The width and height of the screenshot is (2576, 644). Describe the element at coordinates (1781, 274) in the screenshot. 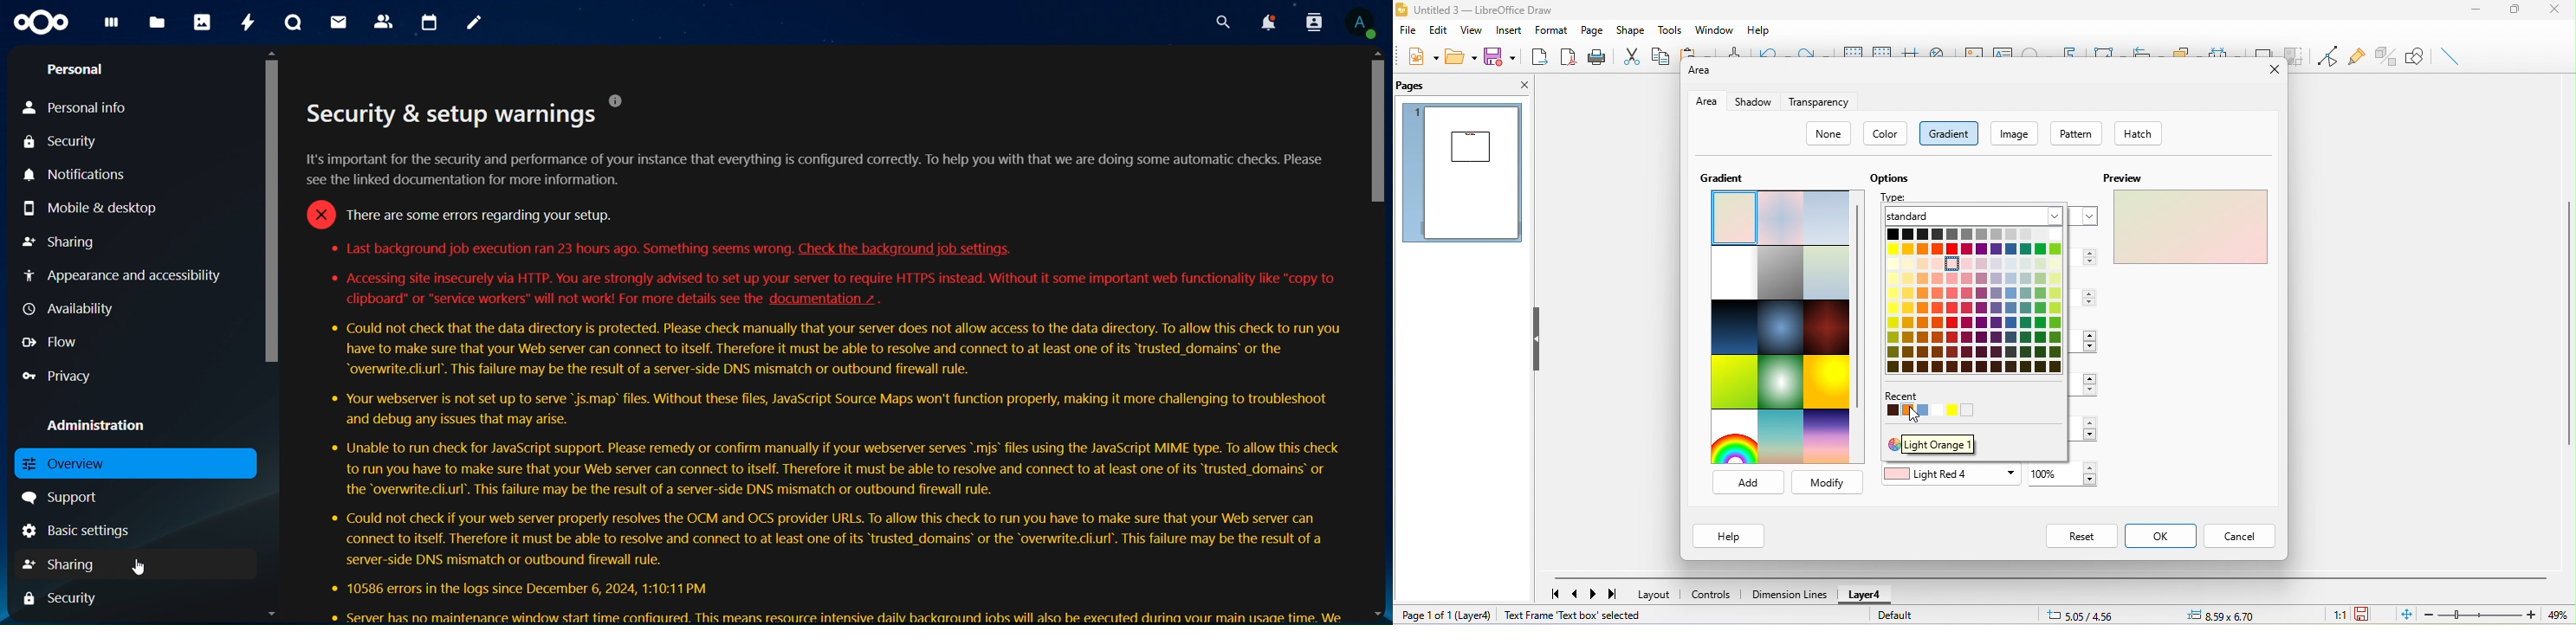

I see `london mist` at that location.